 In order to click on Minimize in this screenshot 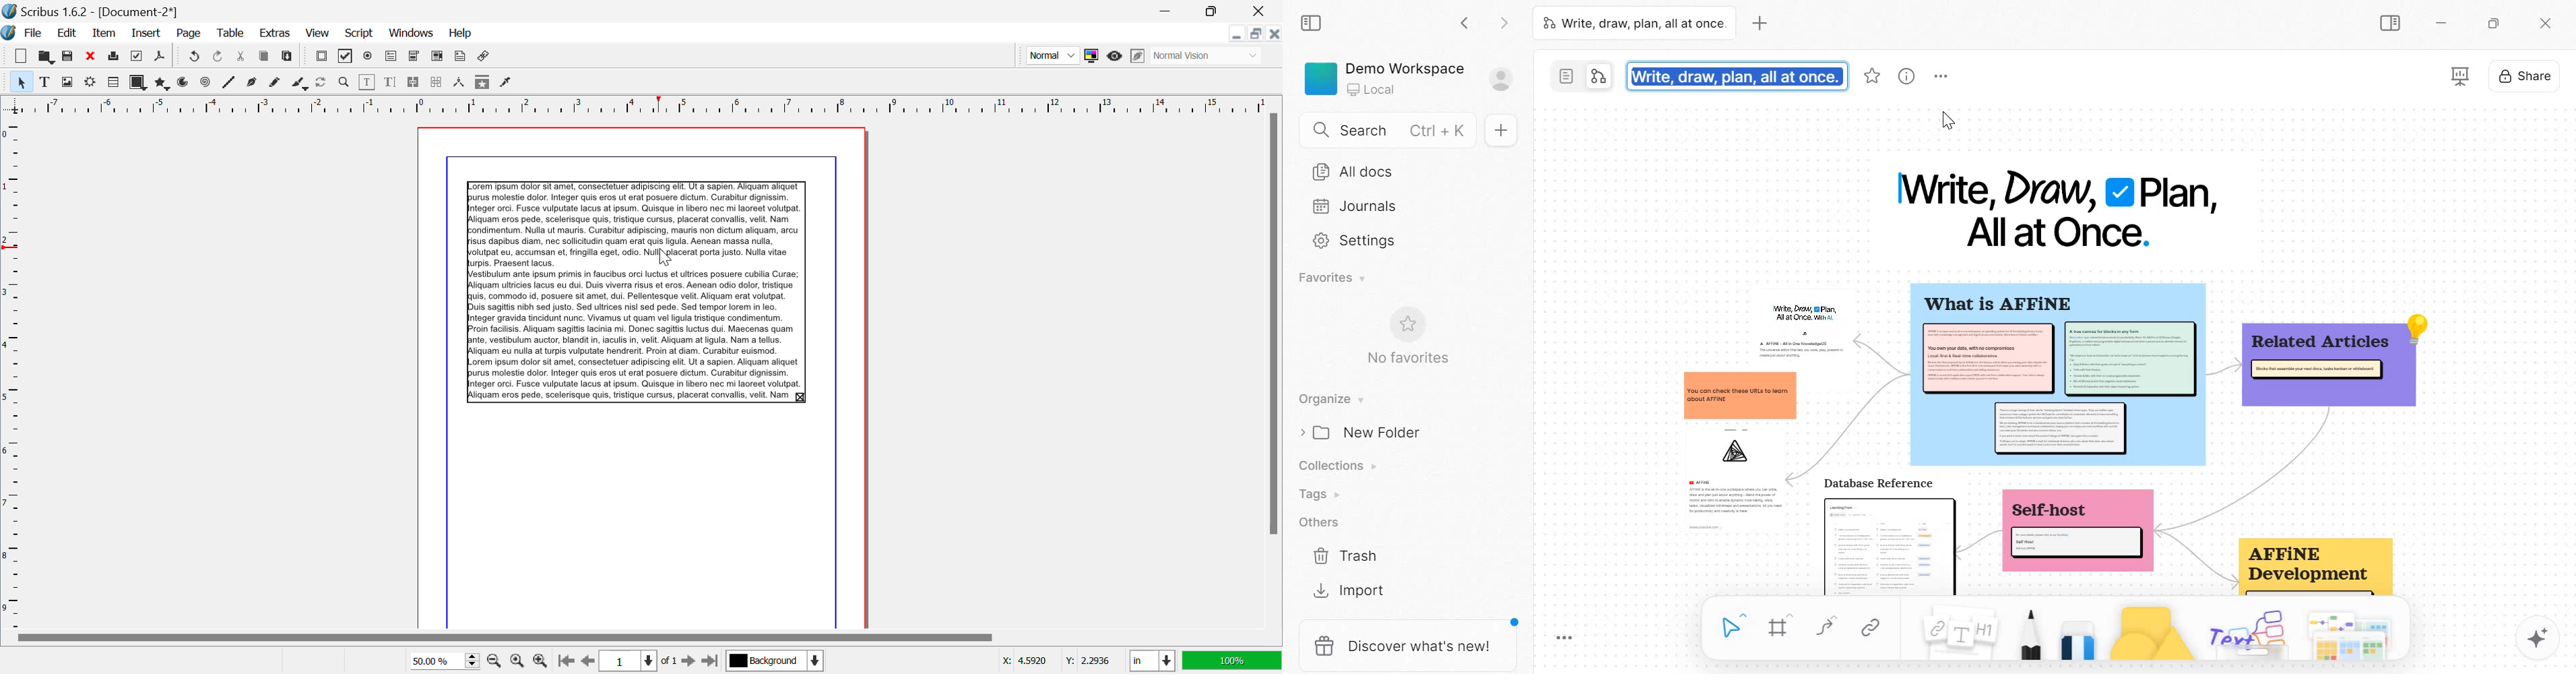, I will do `click(1215, 11)`.